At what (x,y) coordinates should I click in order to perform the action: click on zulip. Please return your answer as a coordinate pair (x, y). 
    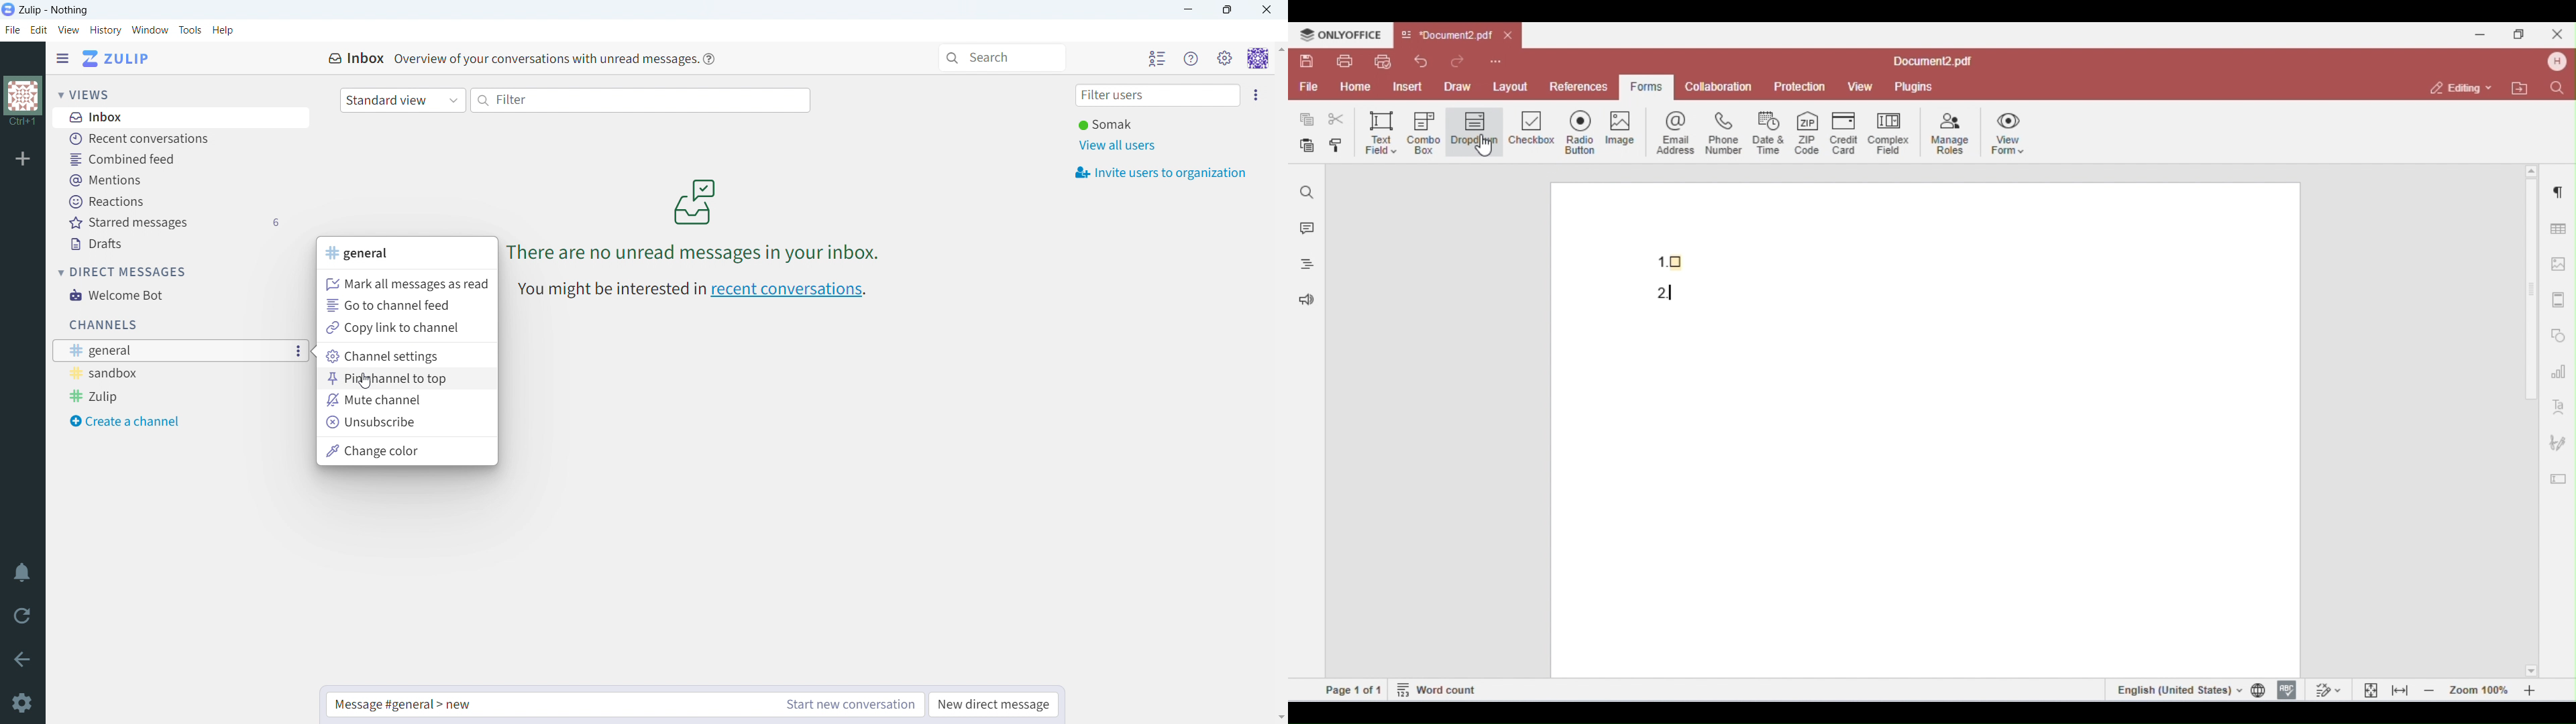
    Looking at the image, I should click on (158, 396).